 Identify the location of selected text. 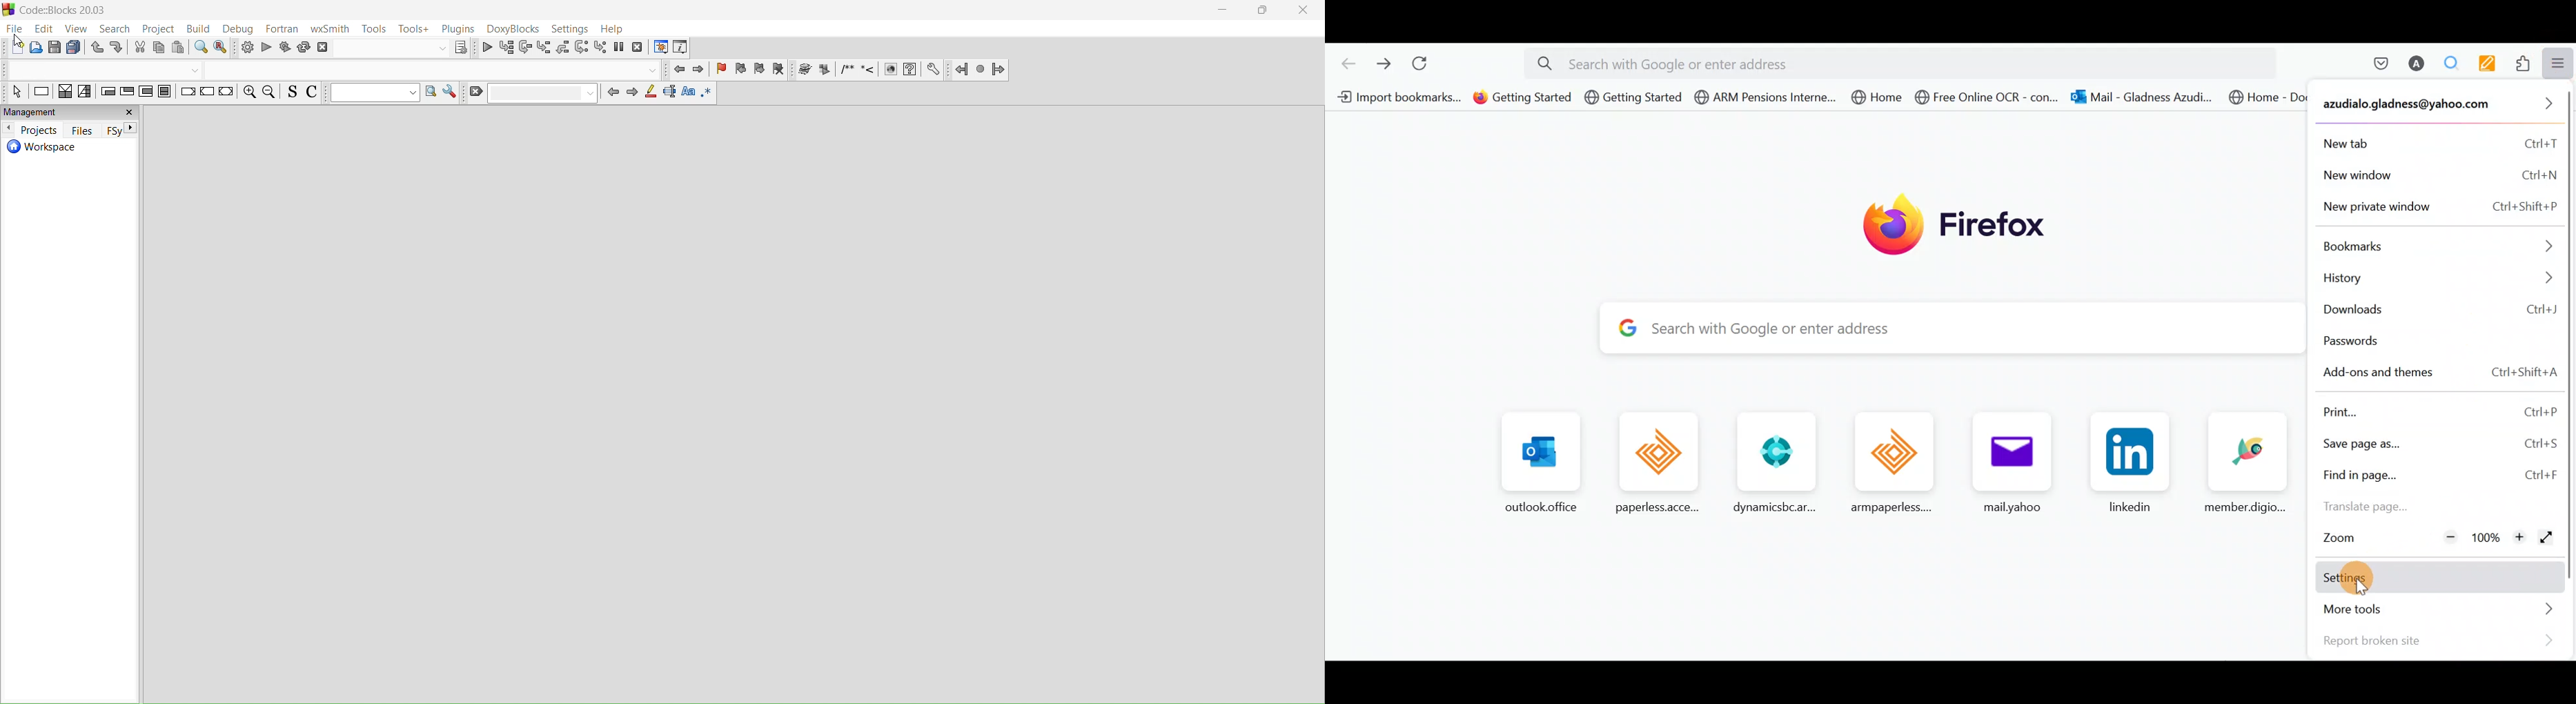
(671, 95).